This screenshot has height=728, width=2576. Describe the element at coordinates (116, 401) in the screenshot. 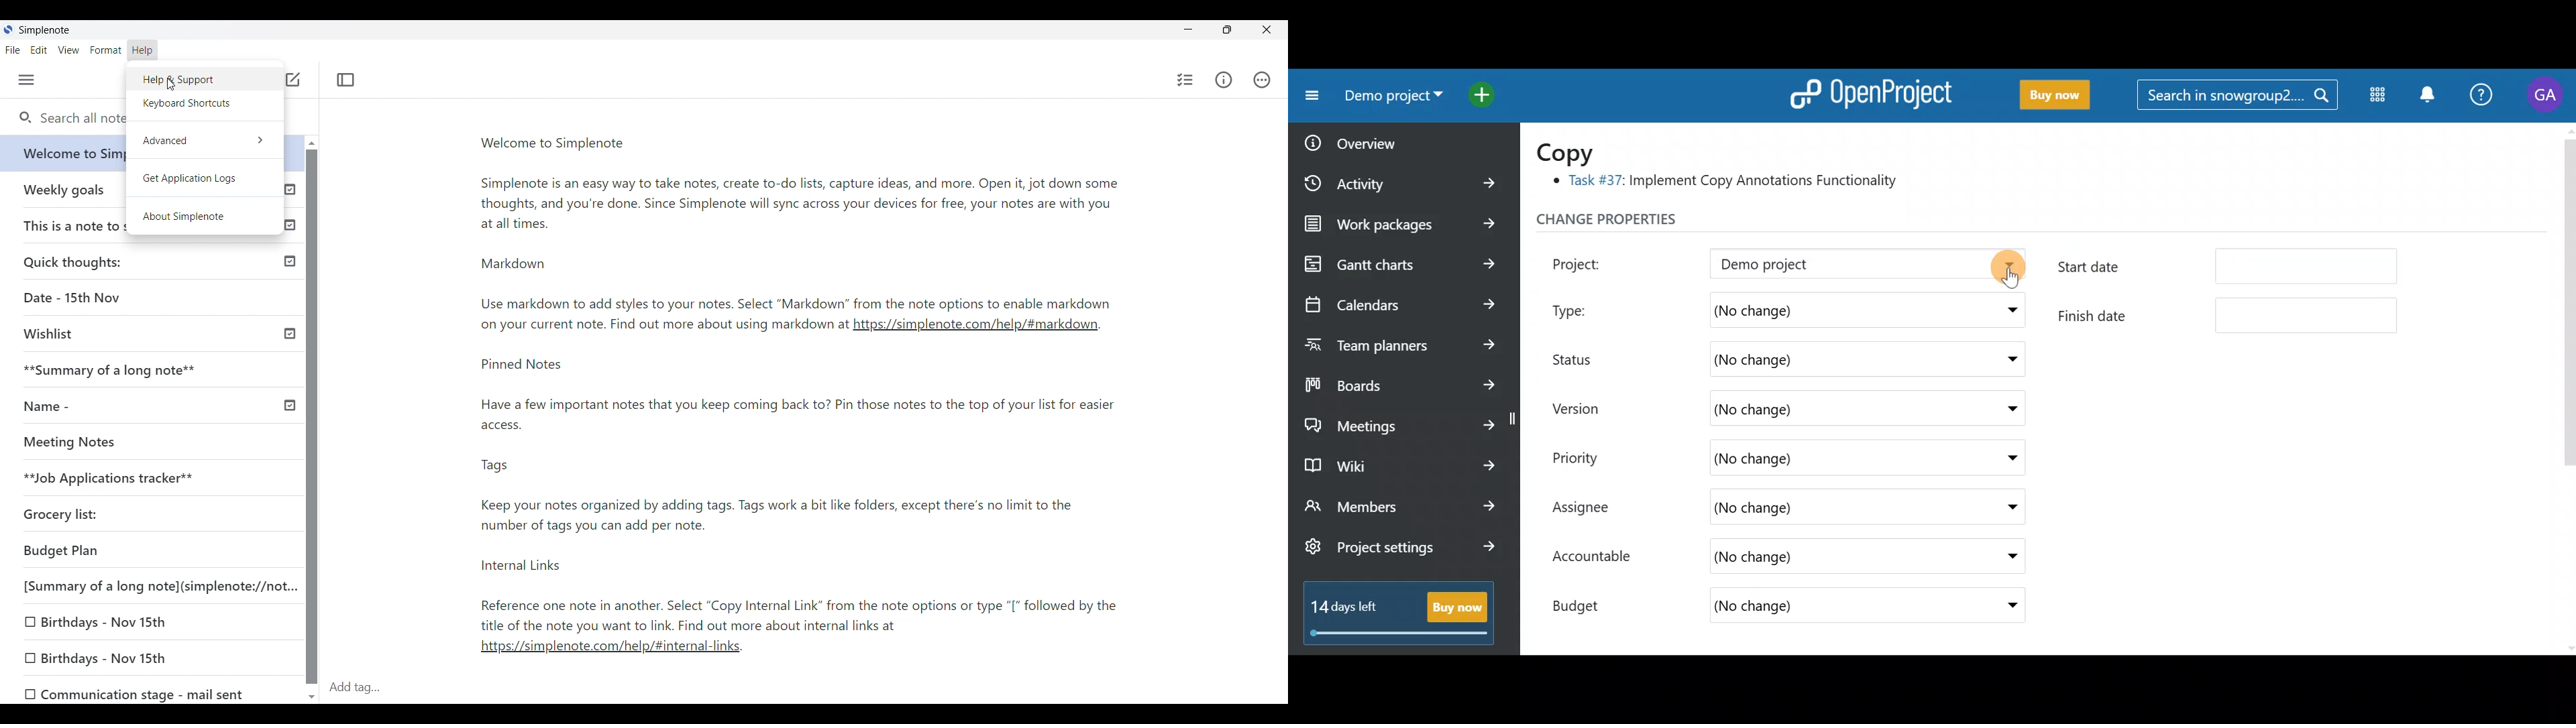

I see `Name -` at that location.